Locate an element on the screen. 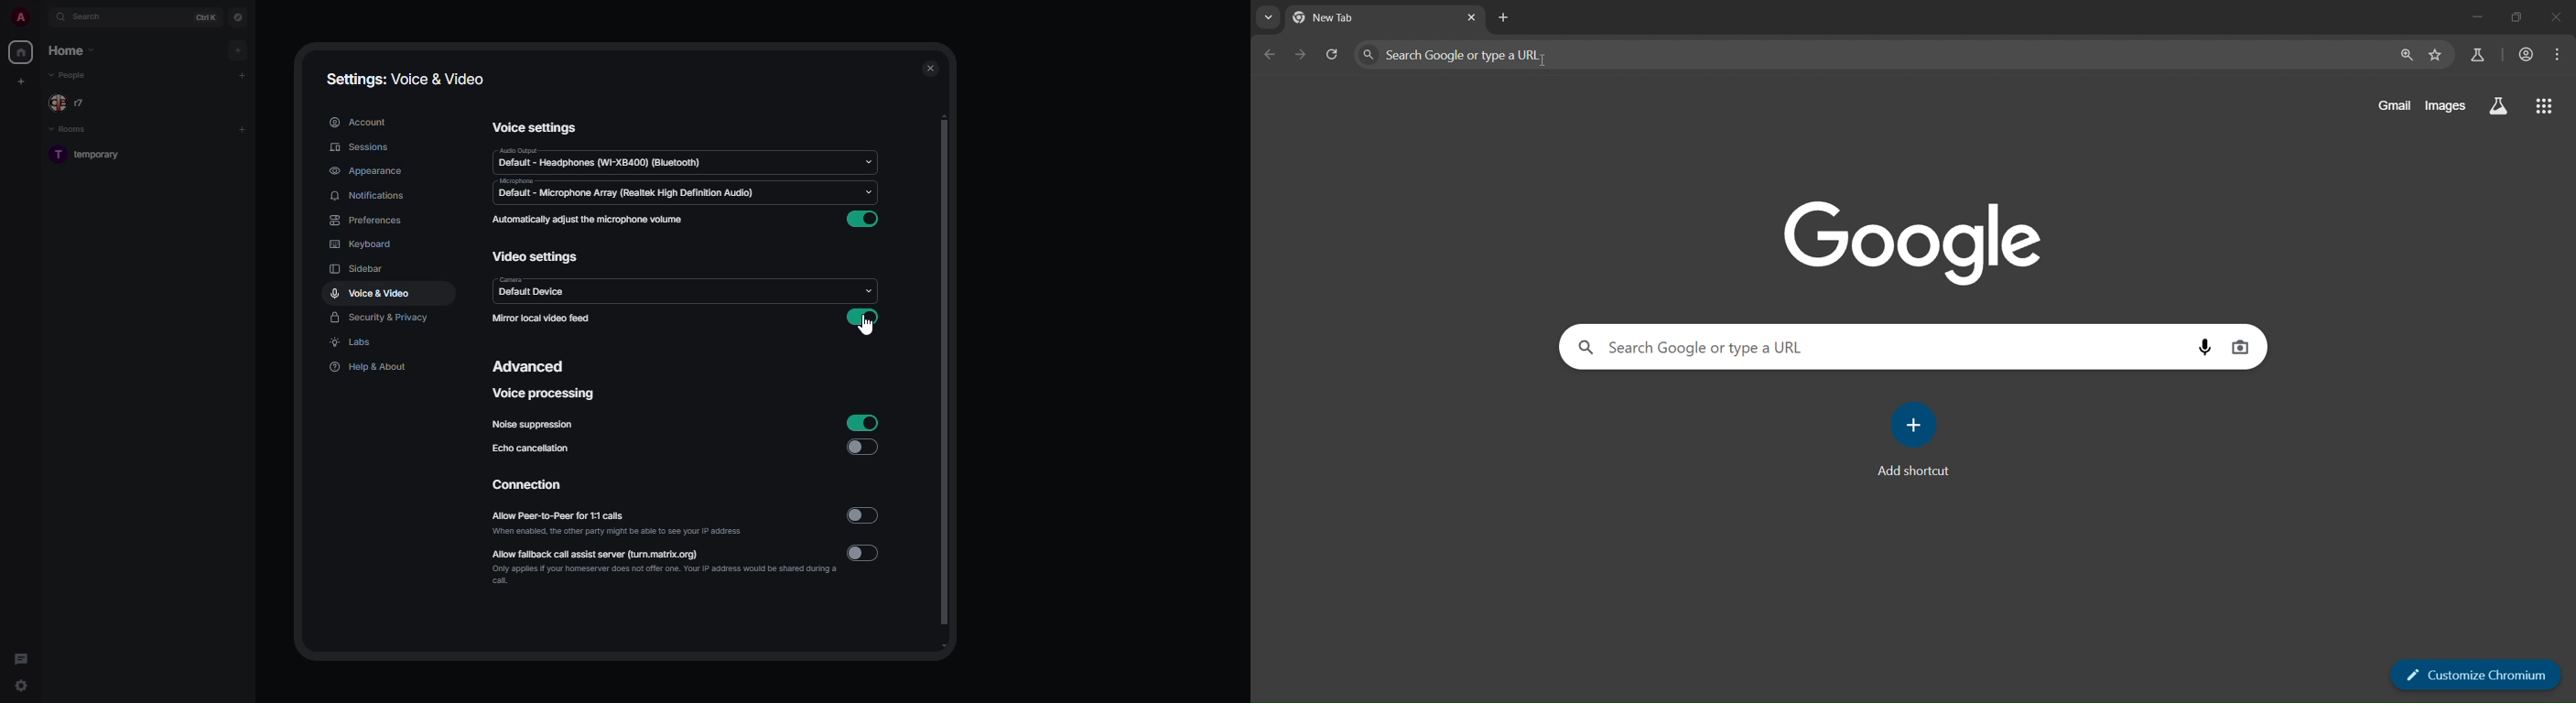  zoom is located at coordinates (2406, 55).